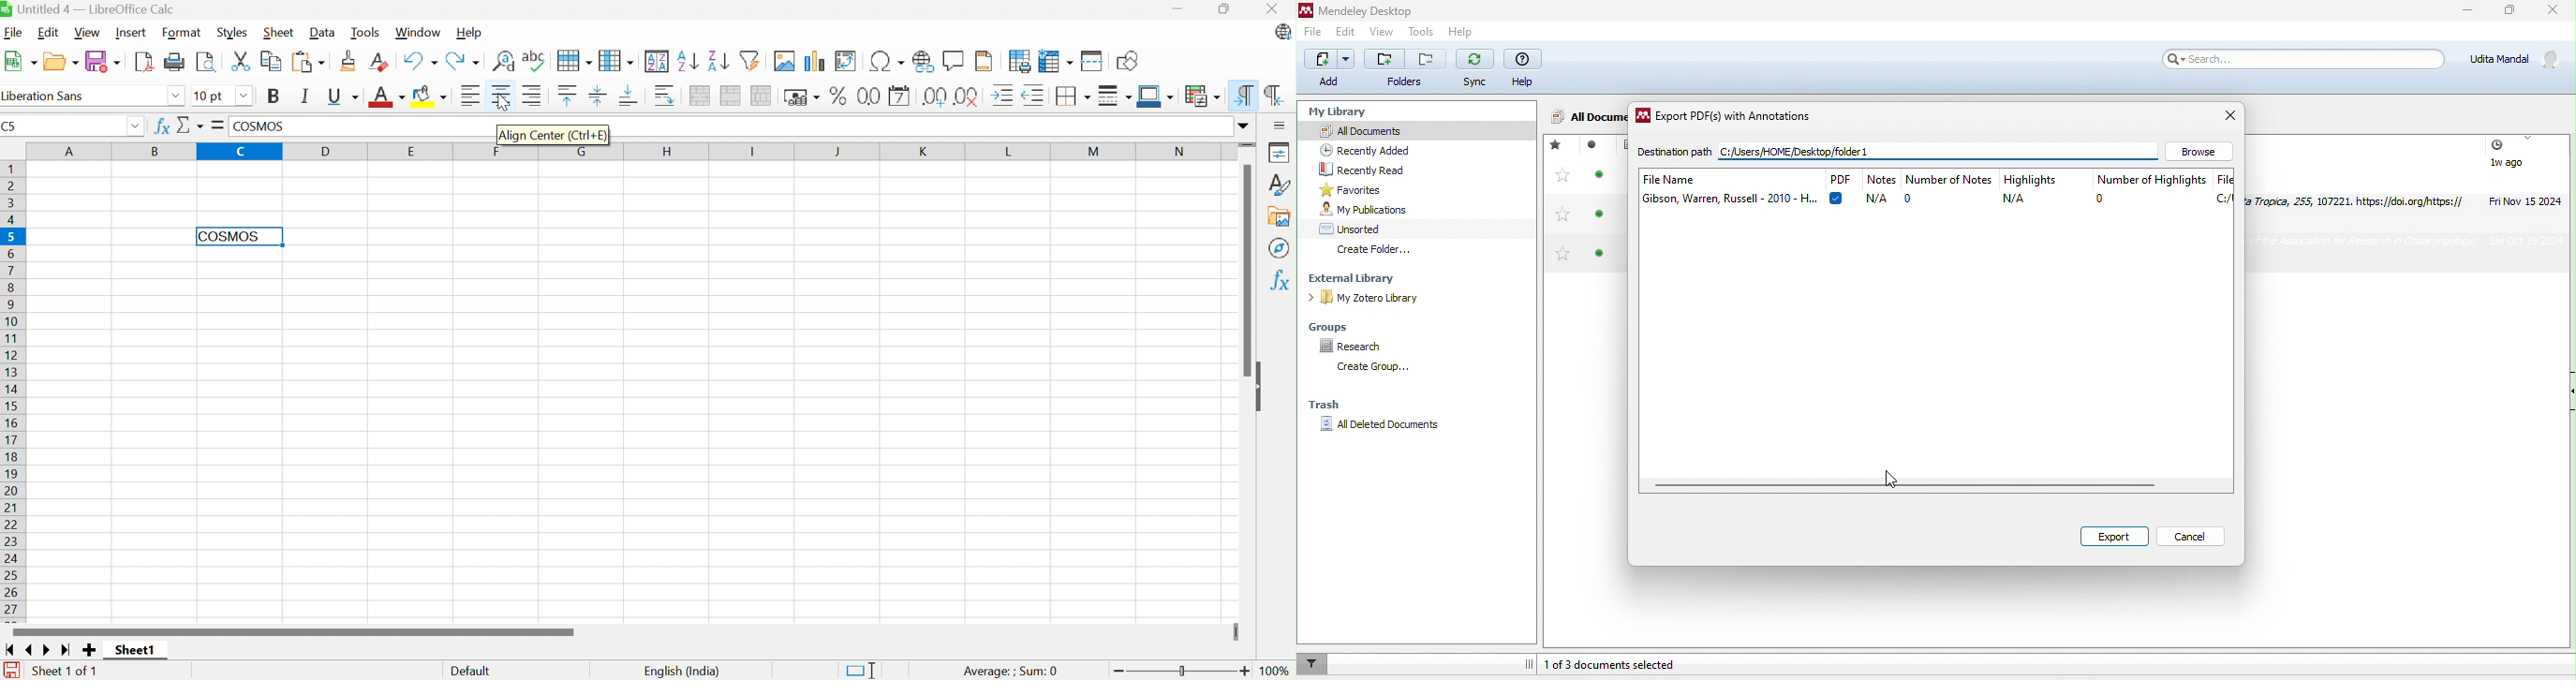 The height and width of the screenshot is (700, 2576). Describe the element at coordinates (1461, 30) in the screenshot. I see `help` at that location.